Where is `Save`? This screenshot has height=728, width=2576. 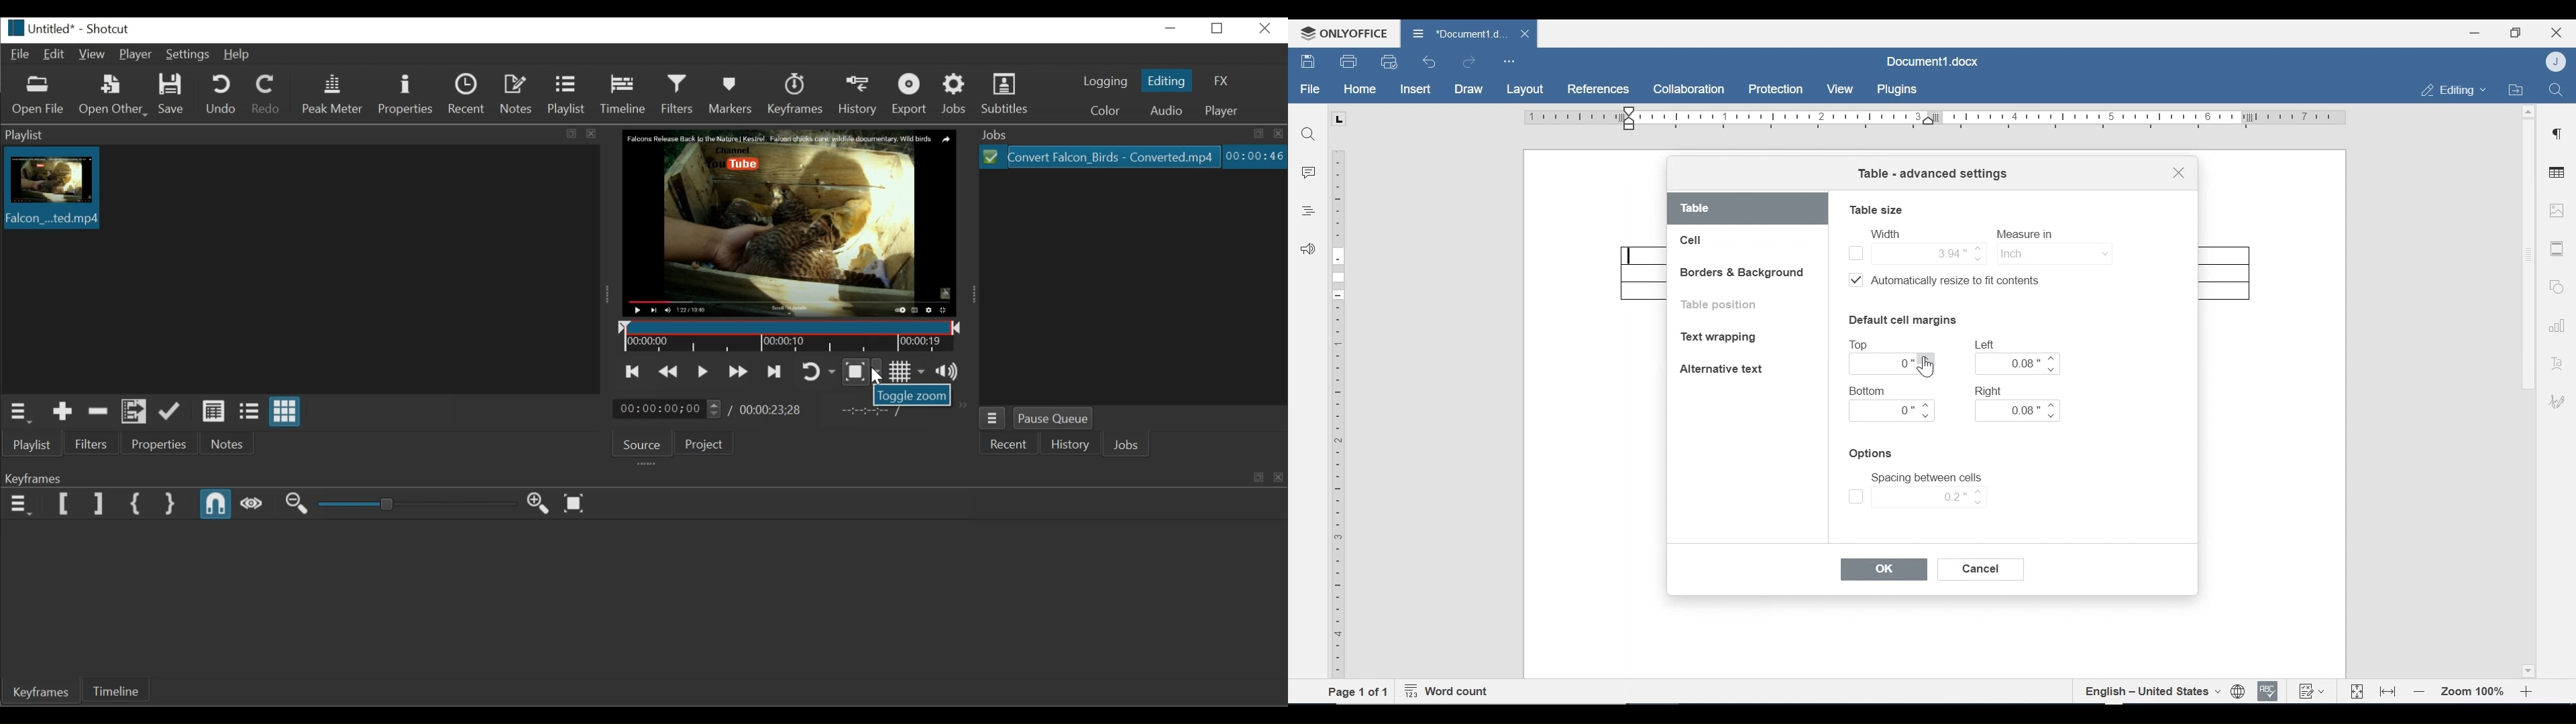 Save is located at coordinates (172, 95).